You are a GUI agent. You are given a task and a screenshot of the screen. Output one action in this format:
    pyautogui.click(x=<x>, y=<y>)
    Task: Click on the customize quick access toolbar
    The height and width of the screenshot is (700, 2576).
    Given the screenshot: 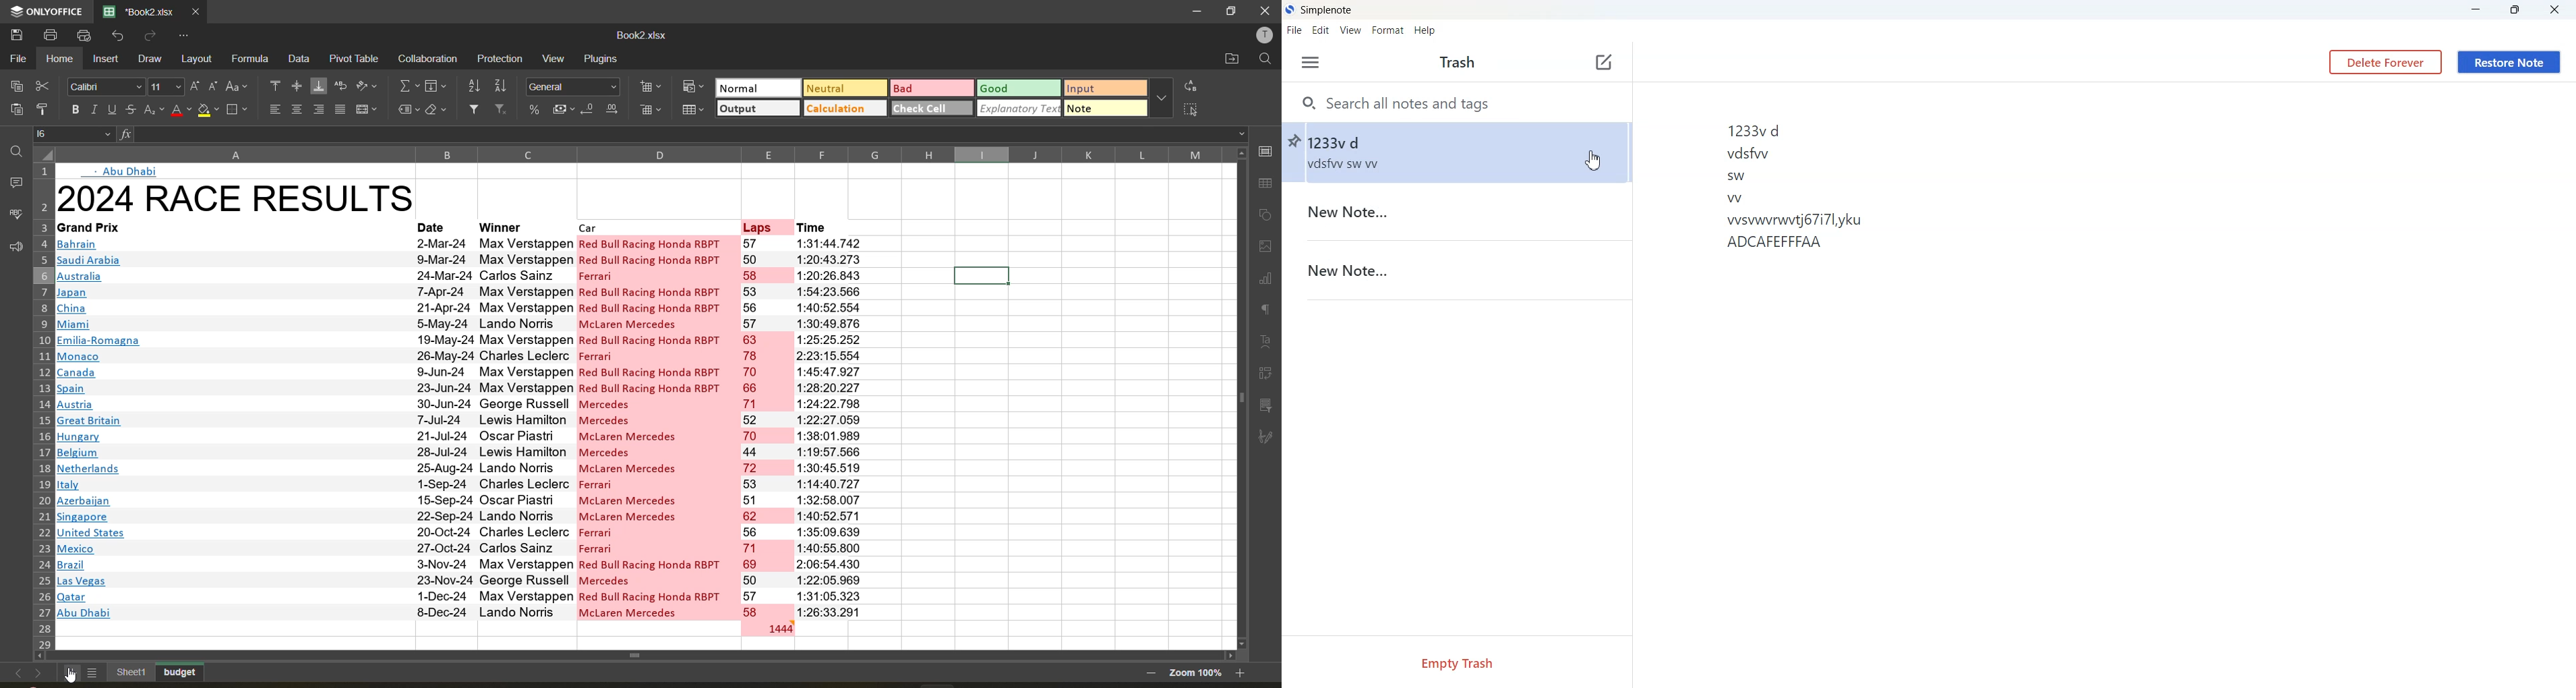 What is the action you would take?
    pyautogui.click(x=184, y=37)
    